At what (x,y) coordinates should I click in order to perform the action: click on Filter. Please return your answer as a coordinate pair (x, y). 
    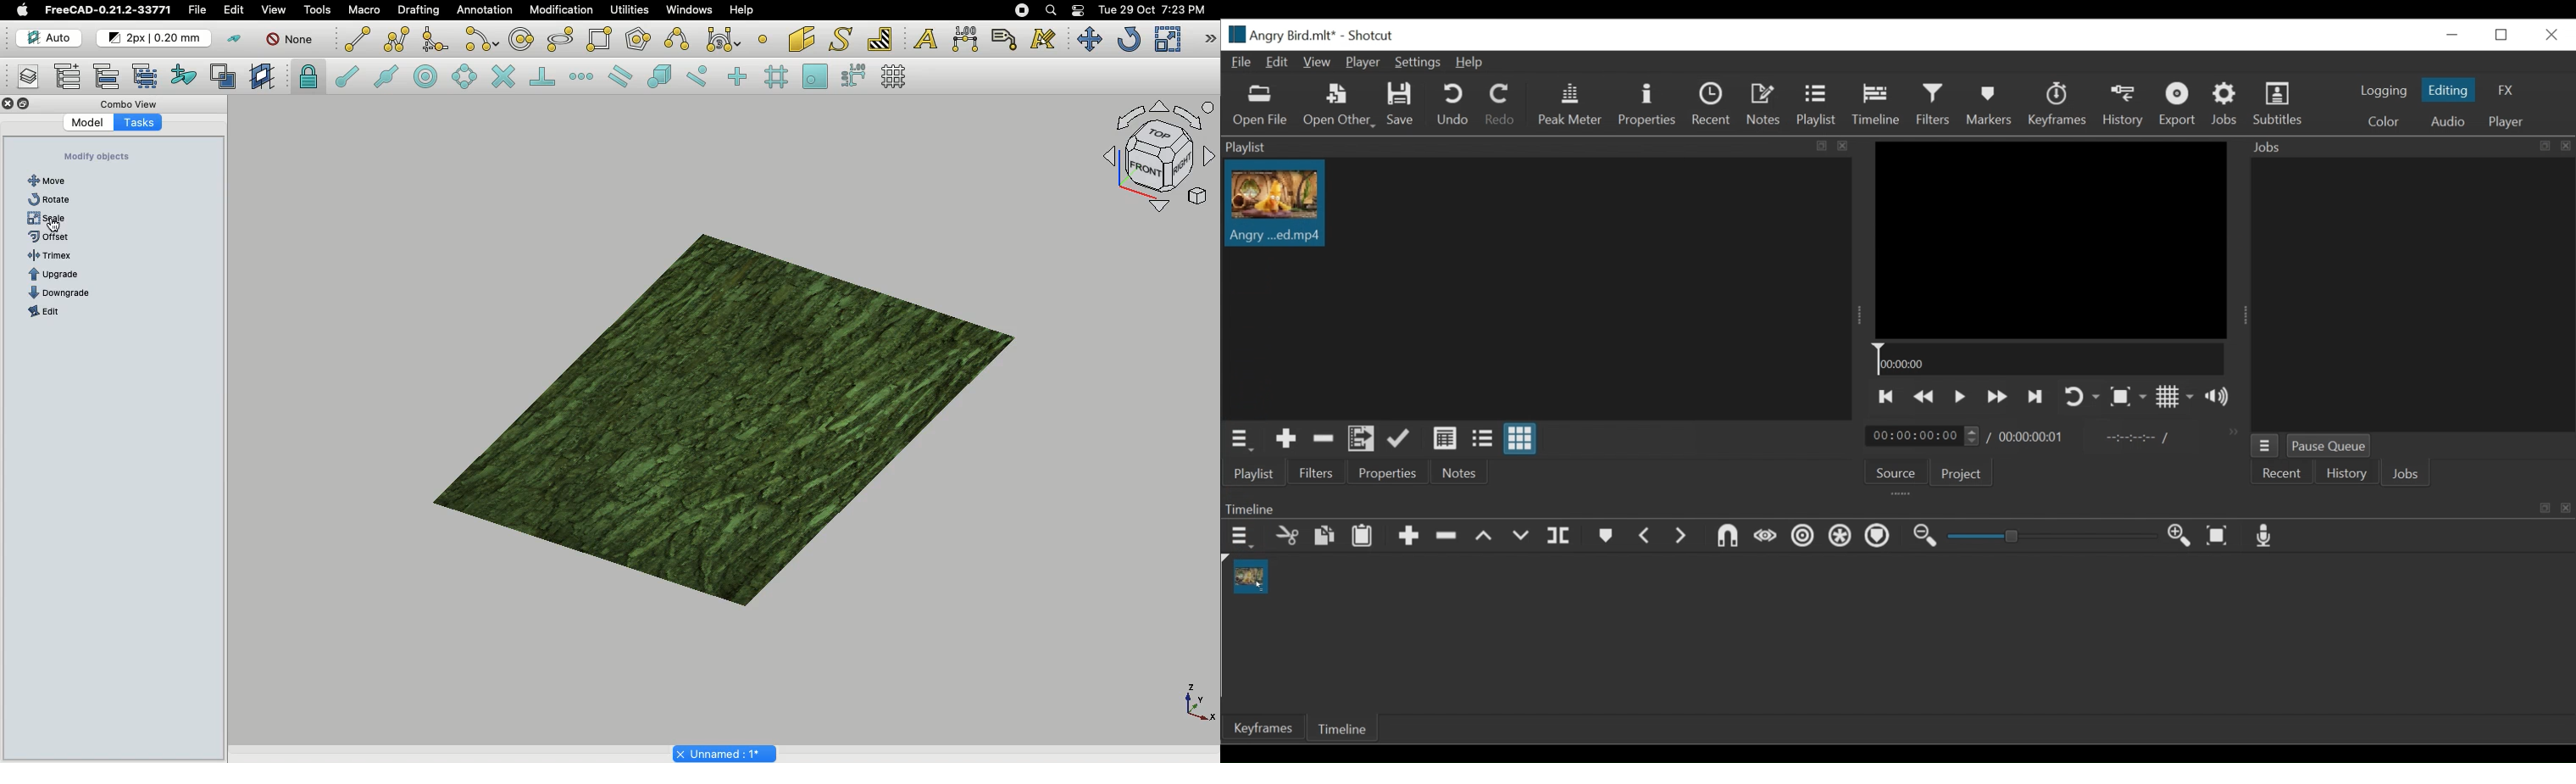
    Looking at the image, I should click on (1933, 104).